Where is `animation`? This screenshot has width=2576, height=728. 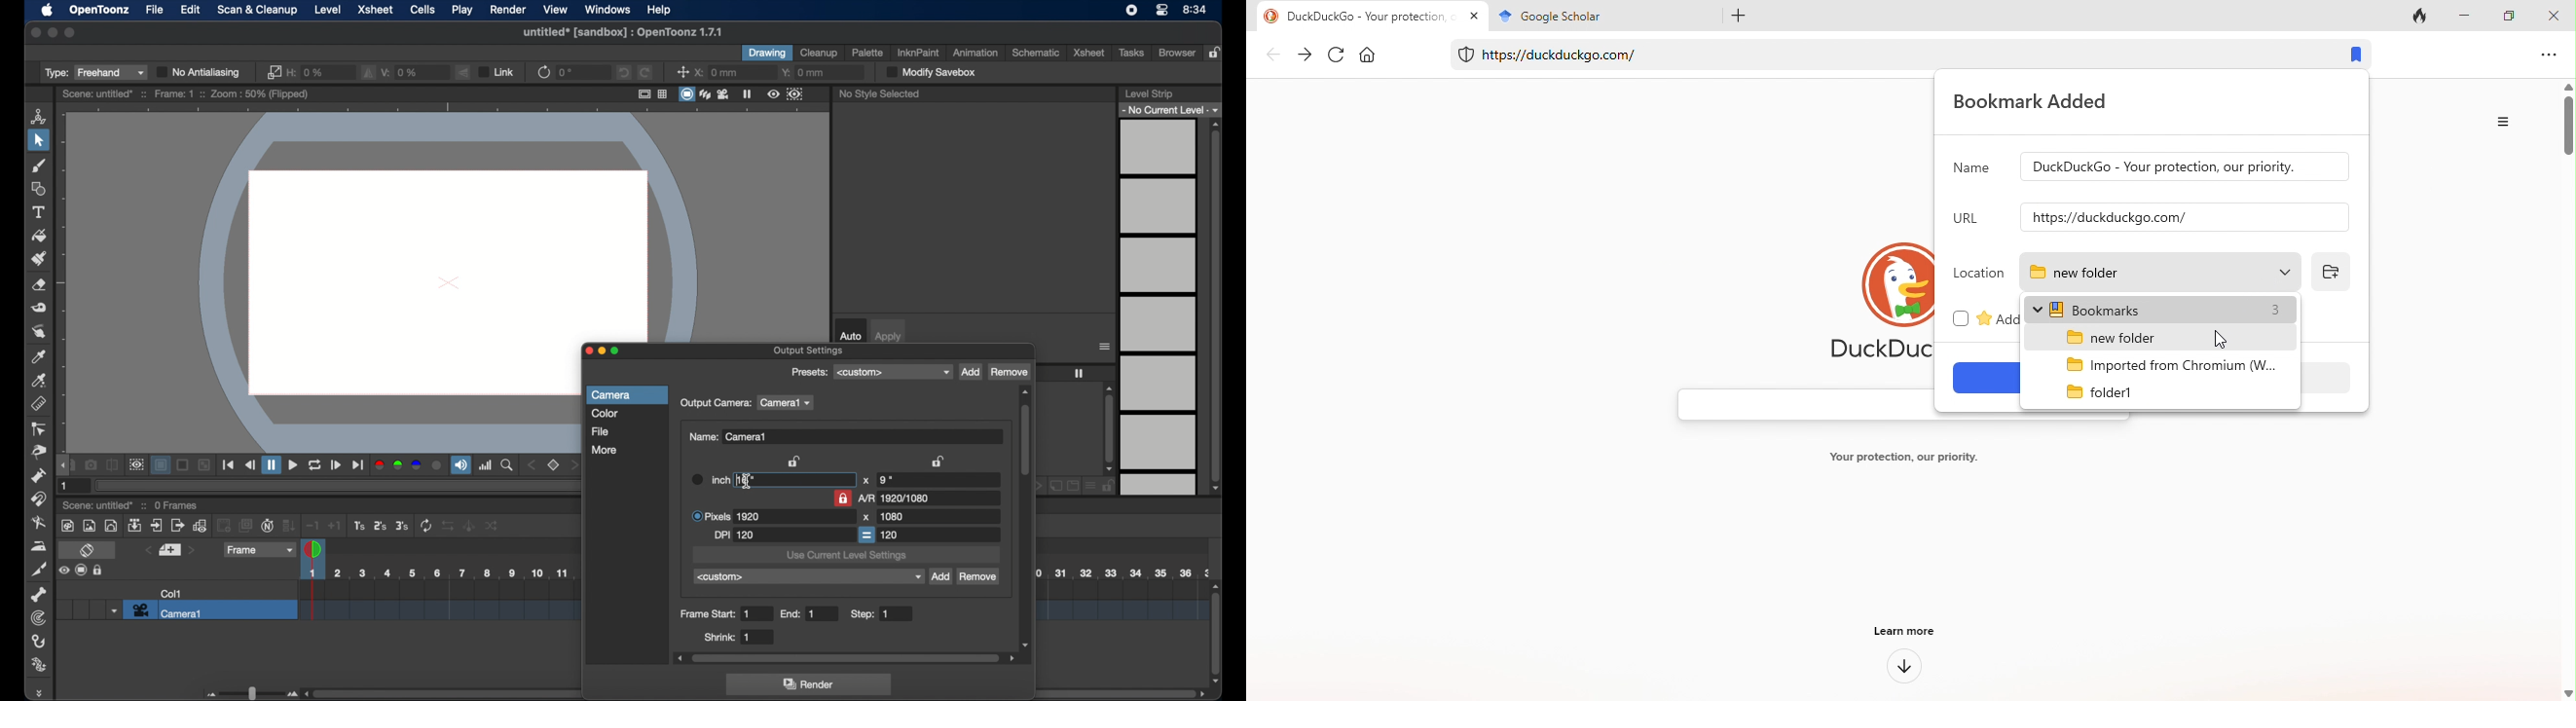
animation is located at coordinates (974, 53).